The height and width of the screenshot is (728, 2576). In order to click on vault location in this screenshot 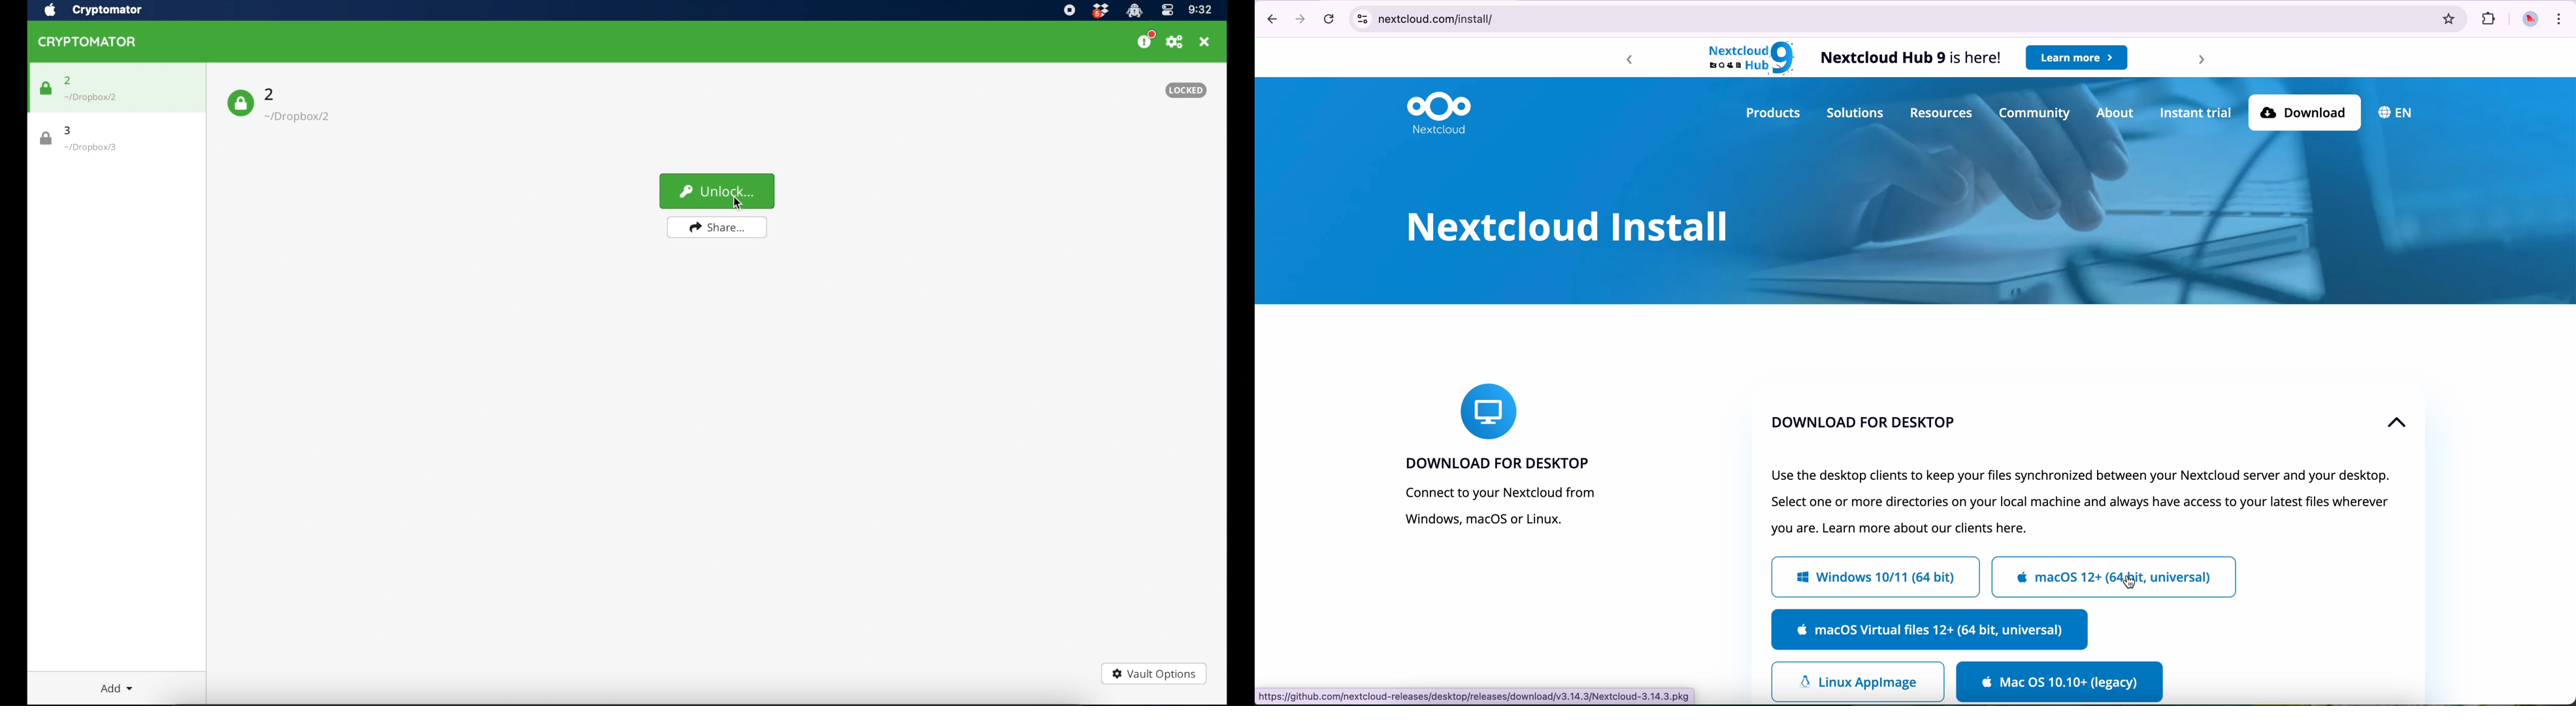, I will do `click(91, 97)`.